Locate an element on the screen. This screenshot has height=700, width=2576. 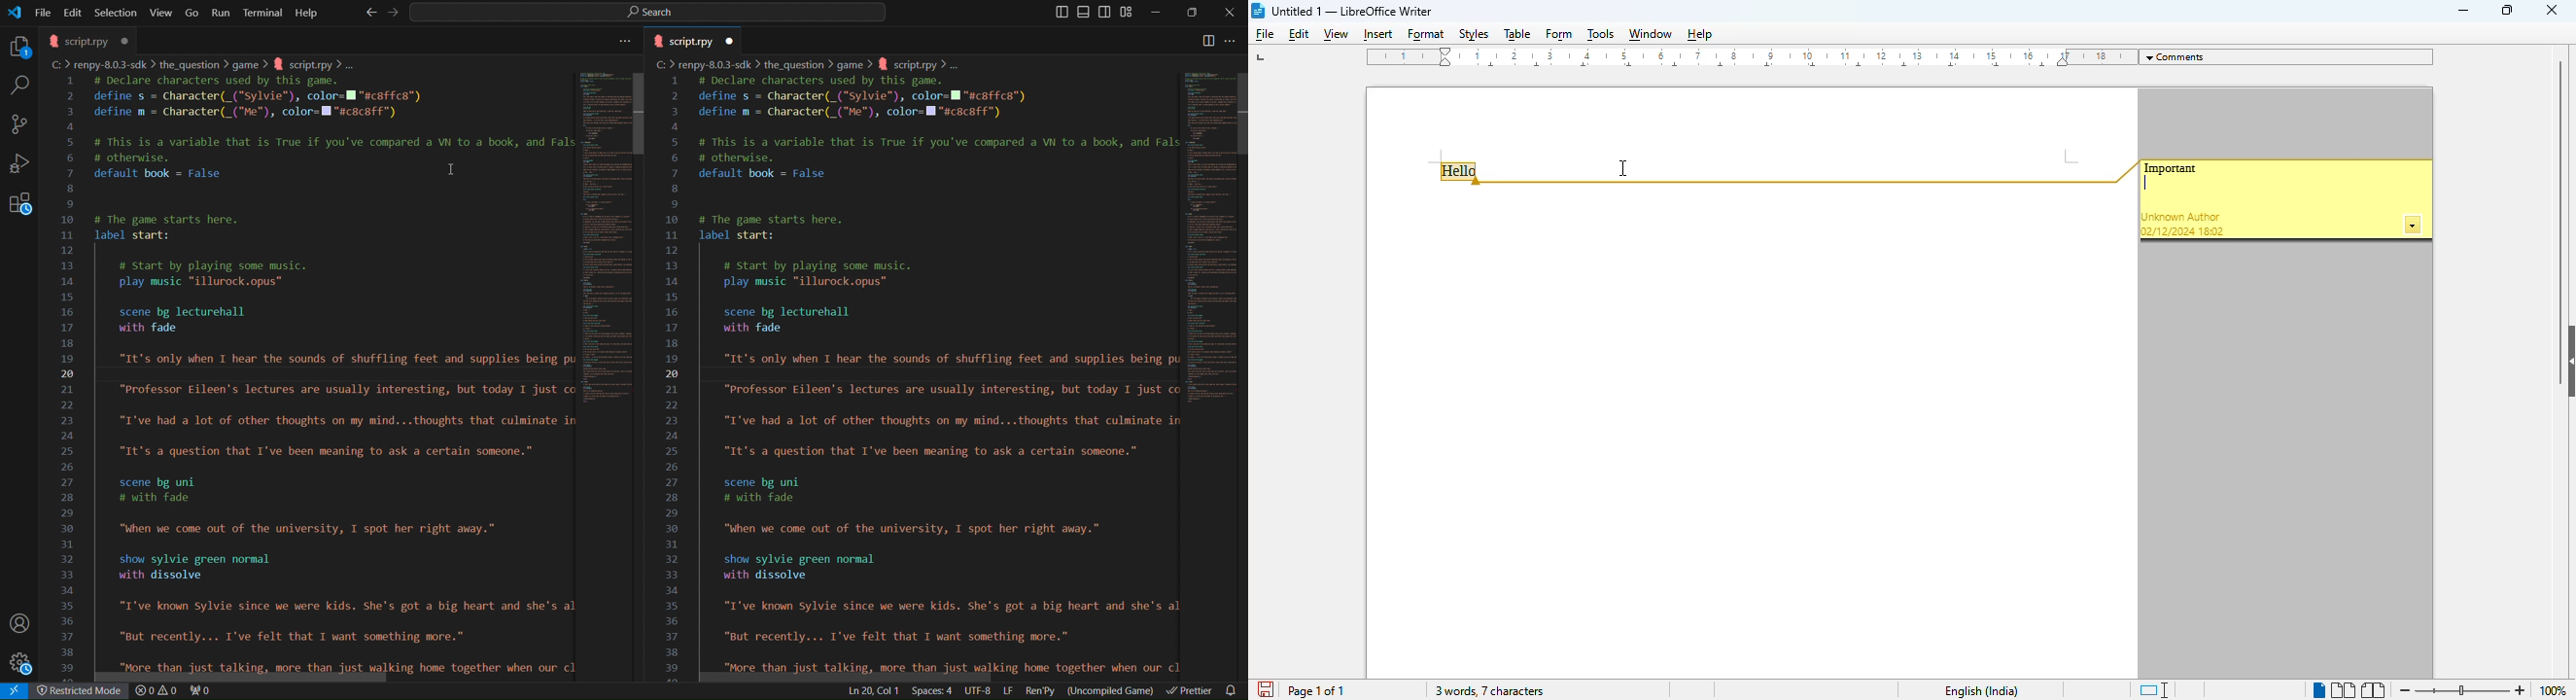
Comments menu is located at coordinates (2289, 56).